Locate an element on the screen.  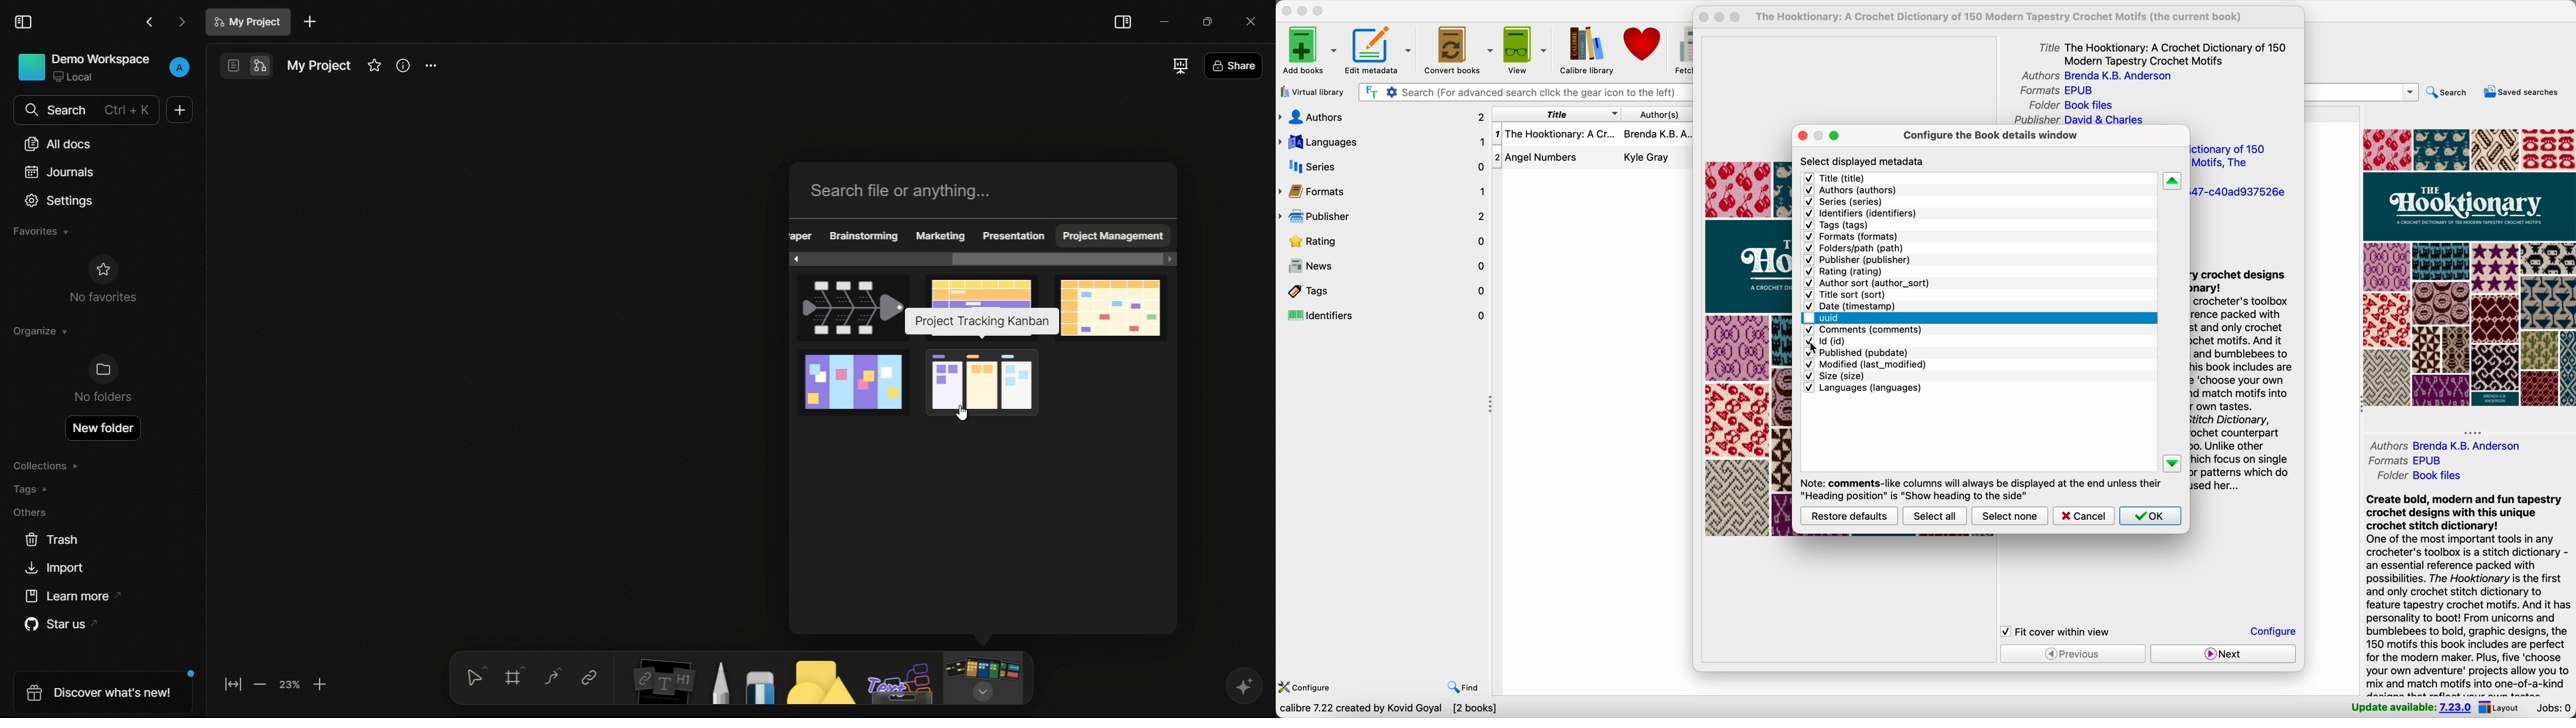
publisher is located at coordinates (1384, 216).